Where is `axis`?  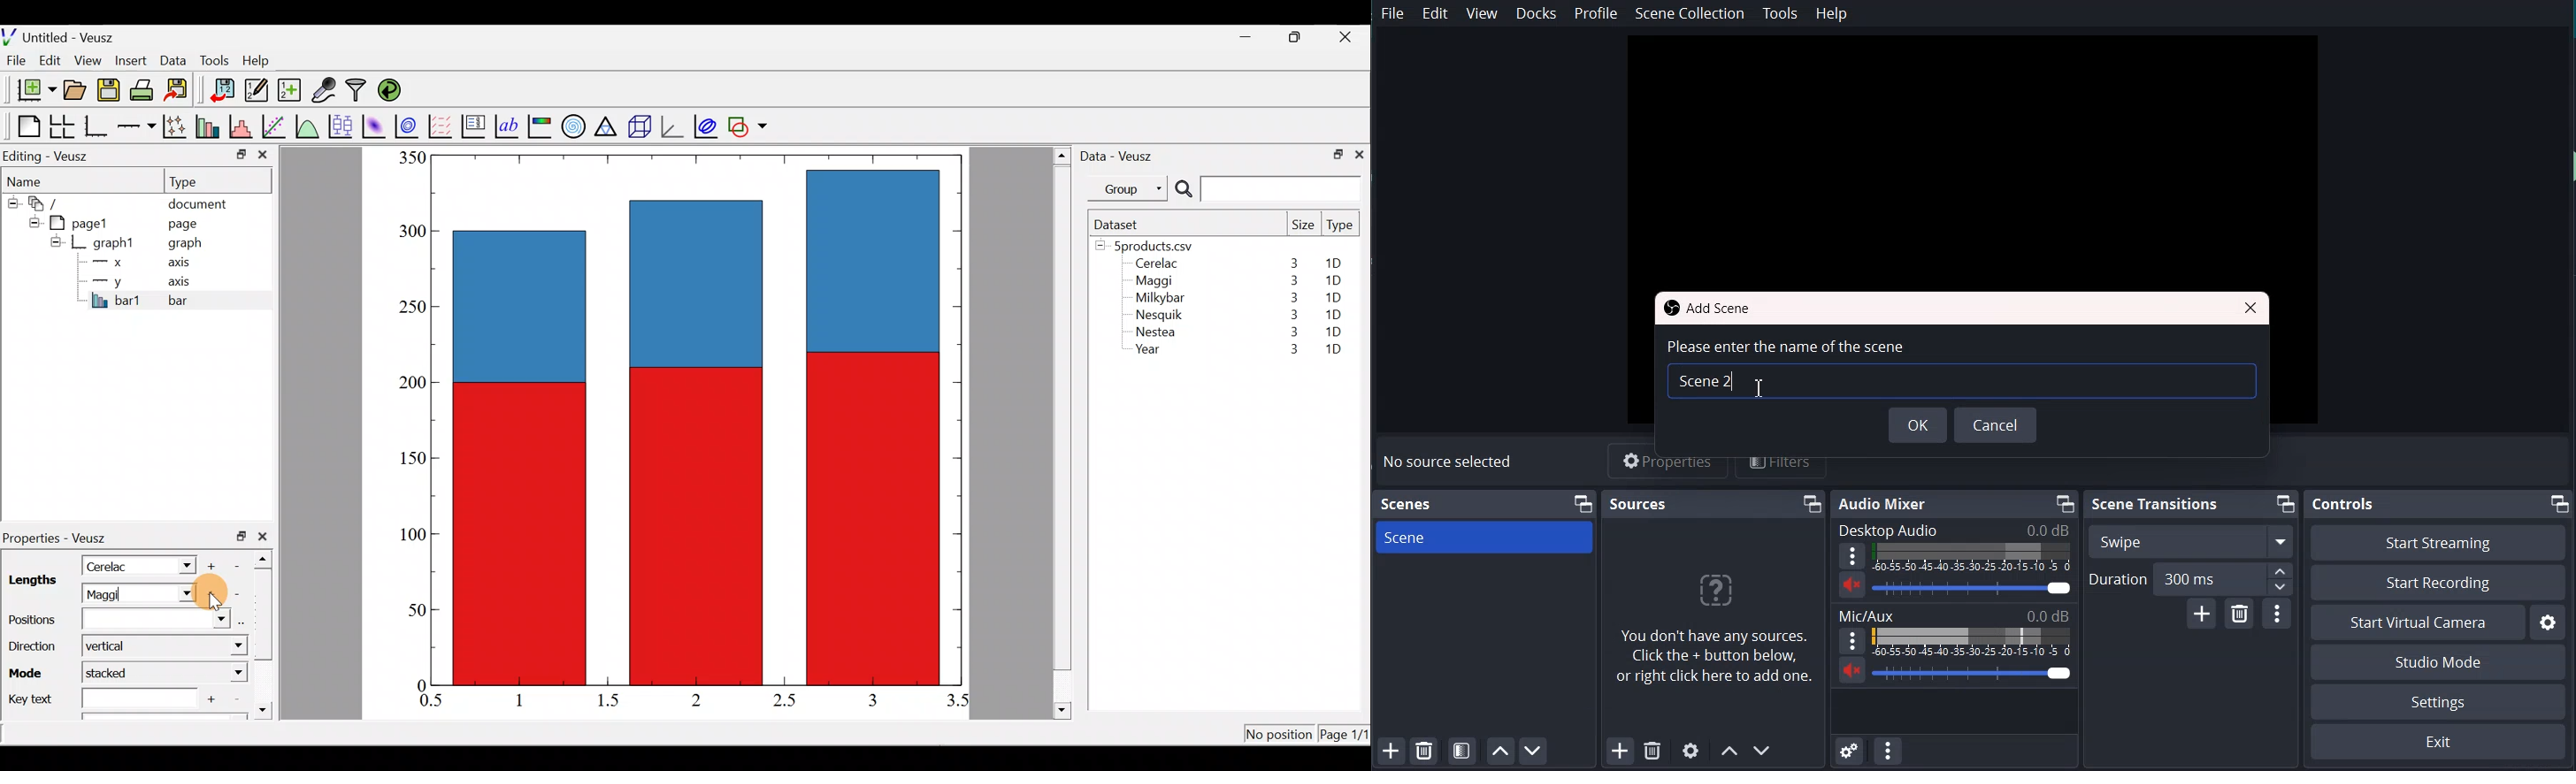 axis is located at coordinates (184, 264).